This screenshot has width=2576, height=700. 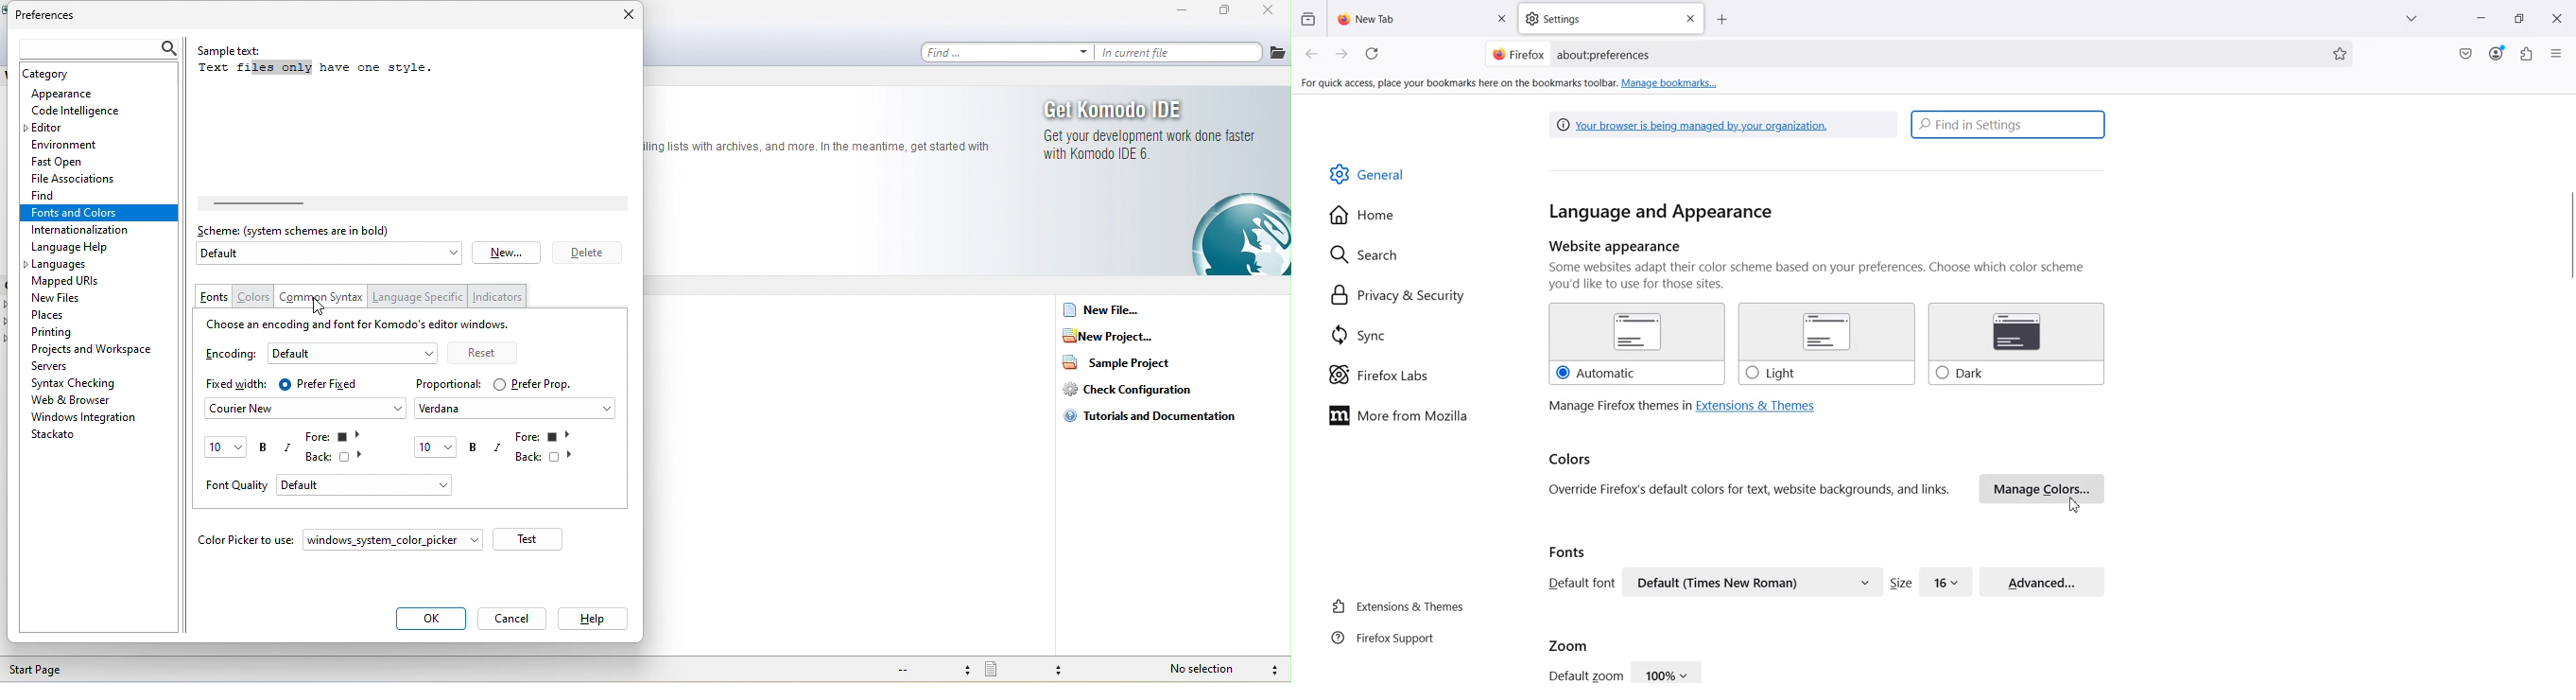 What do you see at coordinates (1916, 54) in the screenshot?
I see `Search Bar` at bounding box center [1916, 54].